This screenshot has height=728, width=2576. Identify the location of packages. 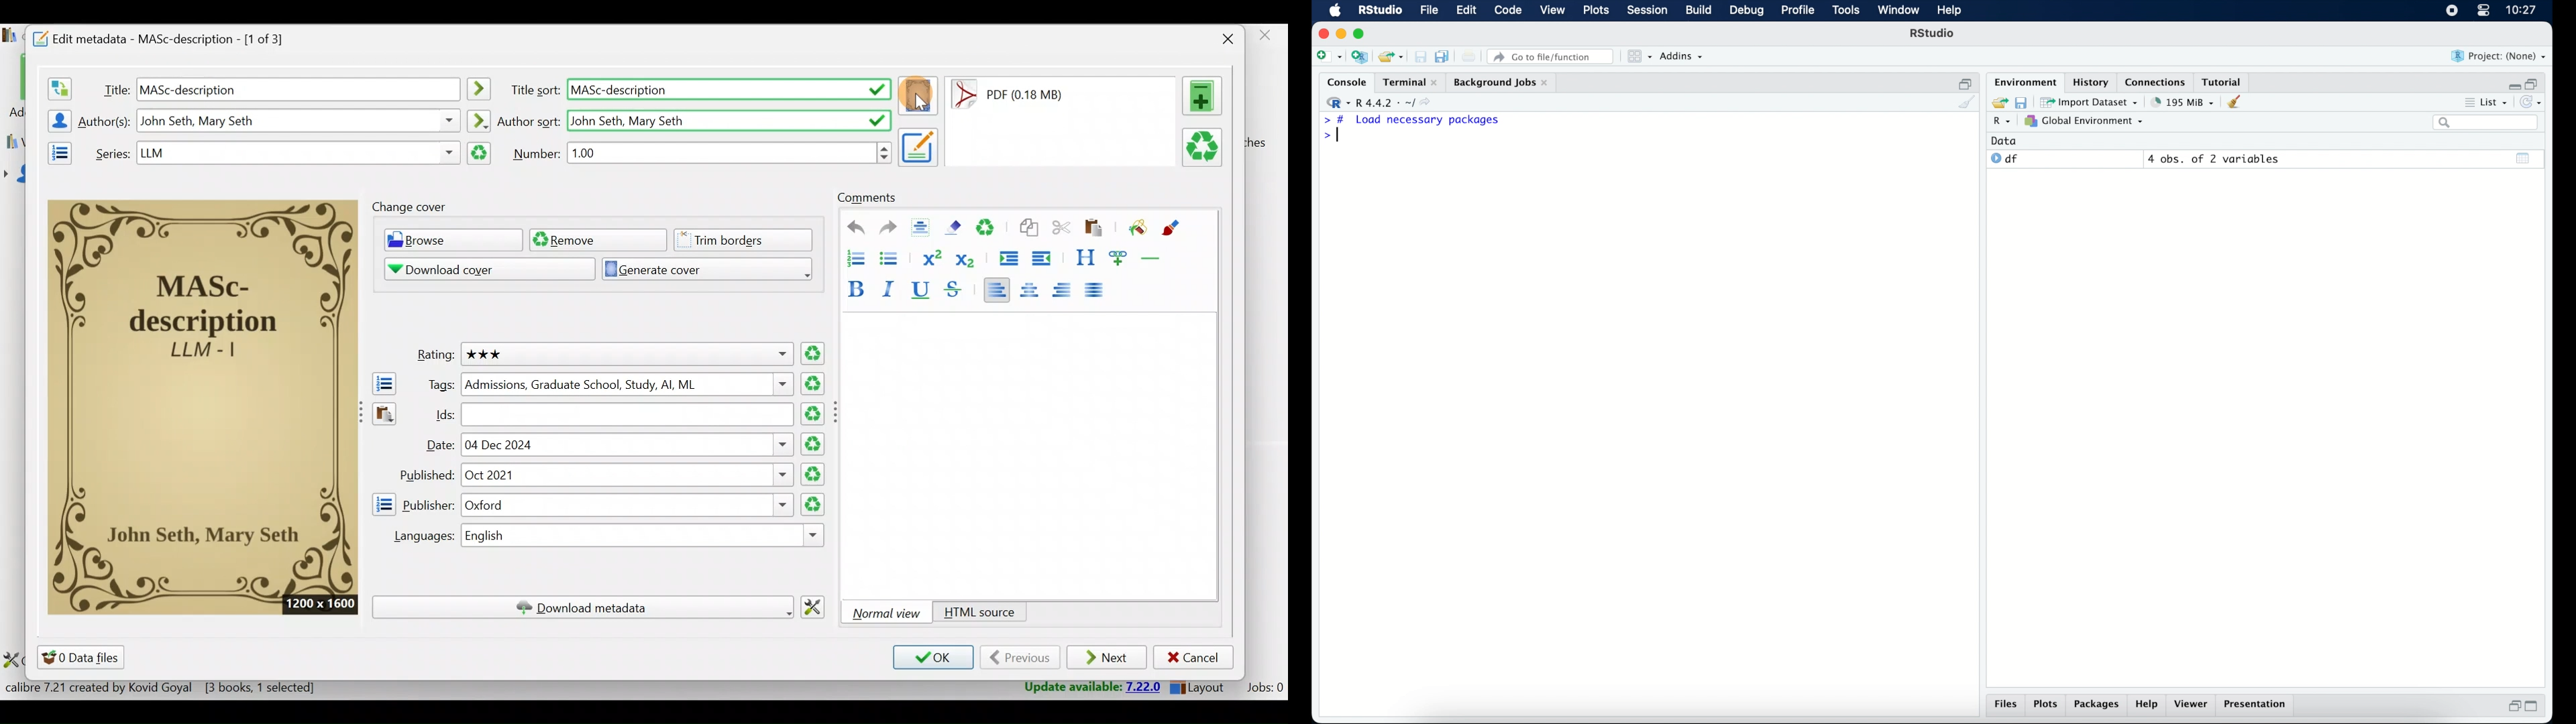
(2097, 706).